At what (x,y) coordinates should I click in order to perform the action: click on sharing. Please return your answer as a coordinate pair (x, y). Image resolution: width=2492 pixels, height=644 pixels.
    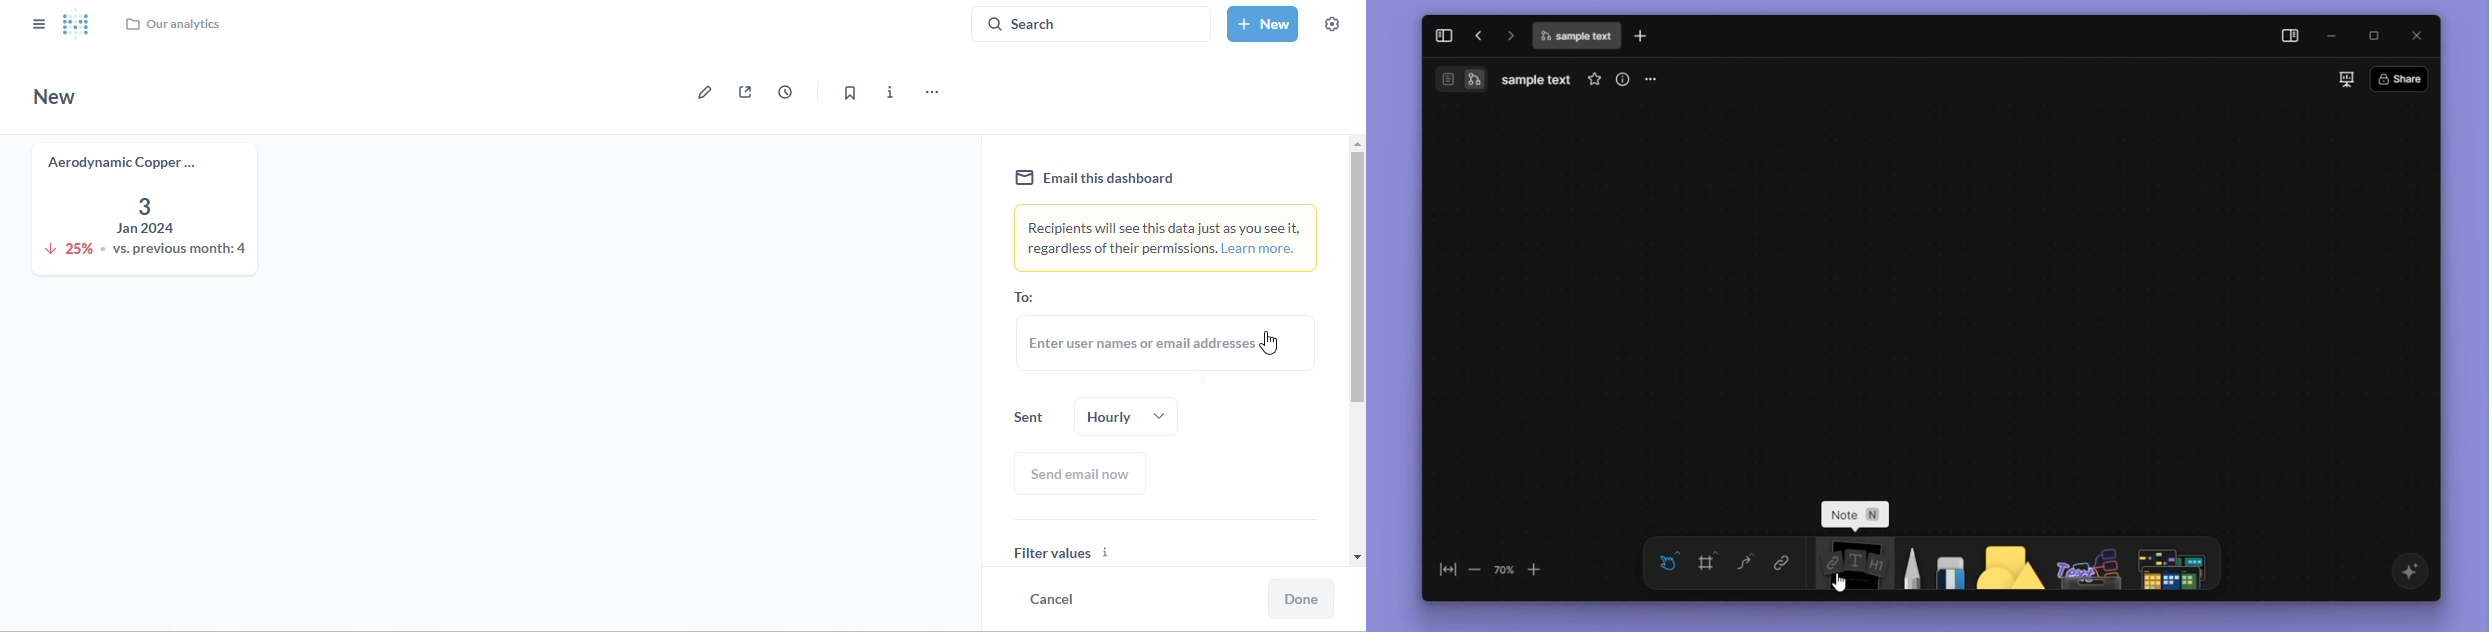
    Looking at the image, I should click on (745, 92).